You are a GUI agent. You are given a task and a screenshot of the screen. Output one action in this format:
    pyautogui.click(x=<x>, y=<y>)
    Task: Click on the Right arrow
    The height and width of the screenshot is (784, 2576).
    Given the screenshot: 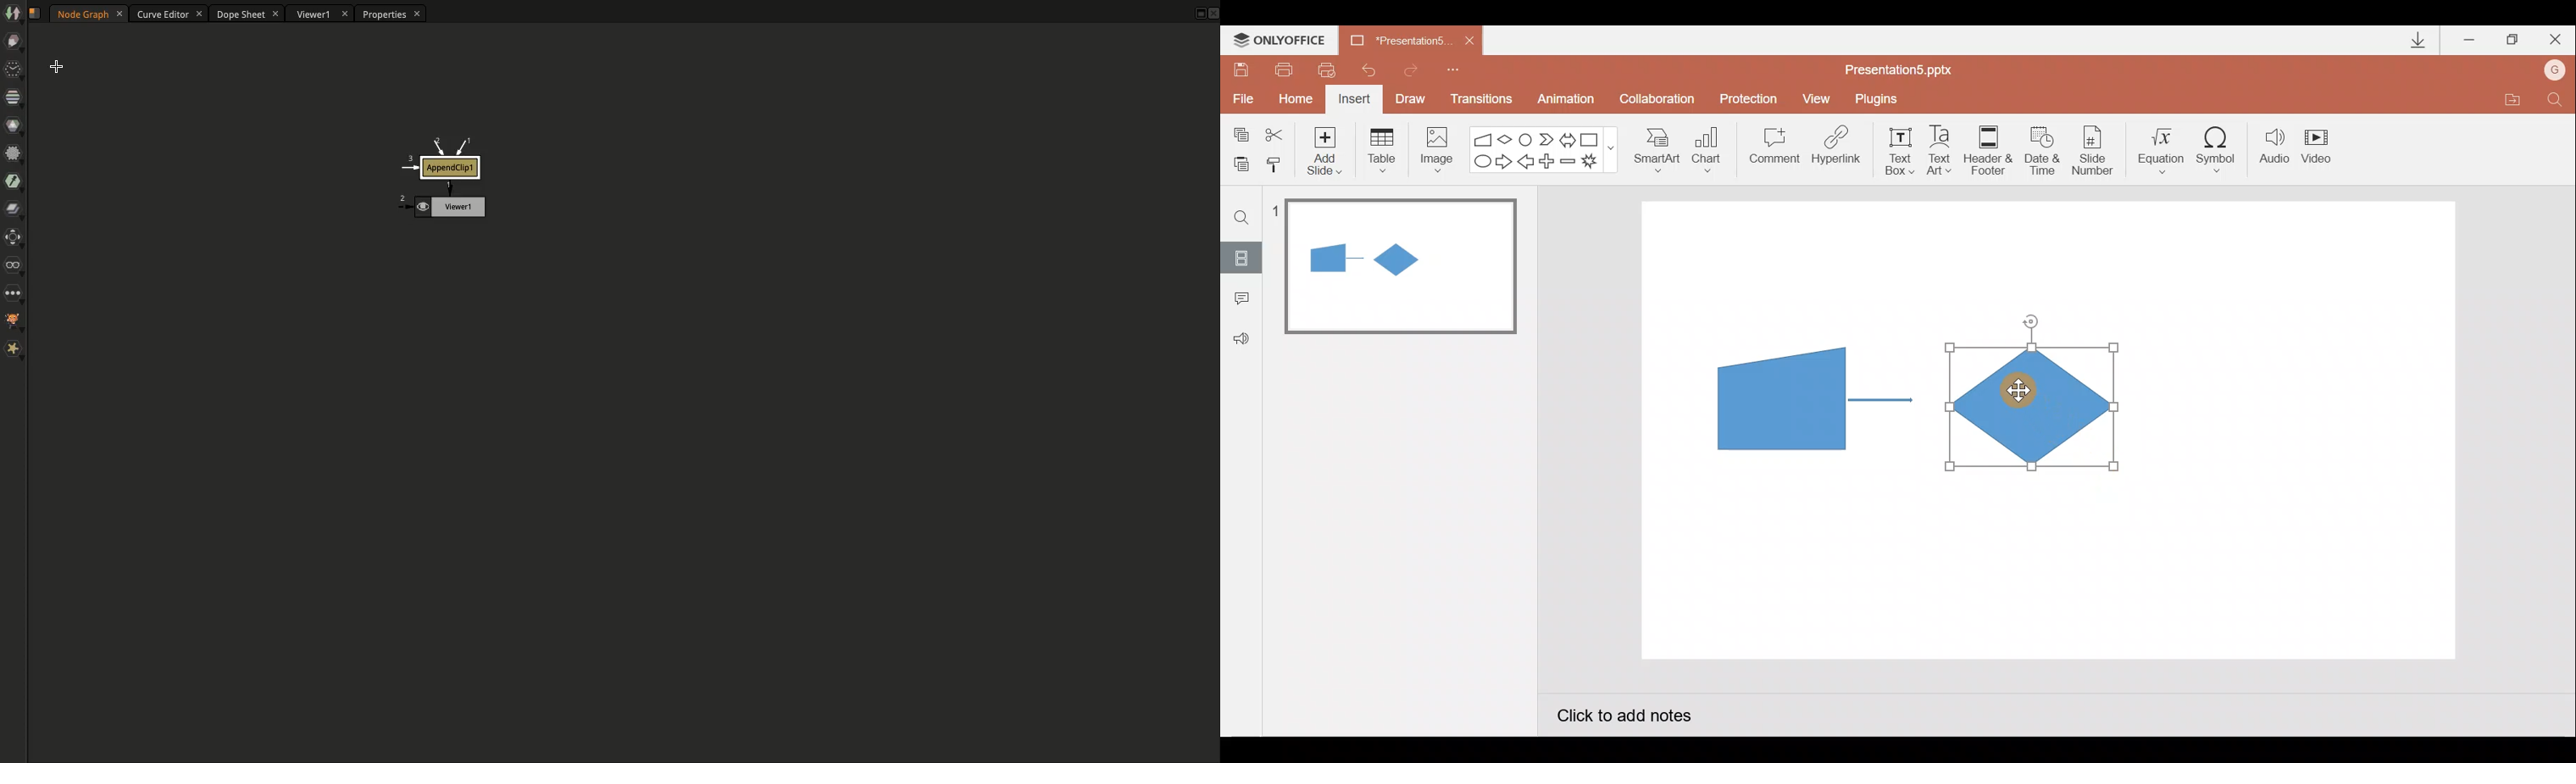 What is the action you would take?
    pyautogui.click(x=1505, y=160)
    